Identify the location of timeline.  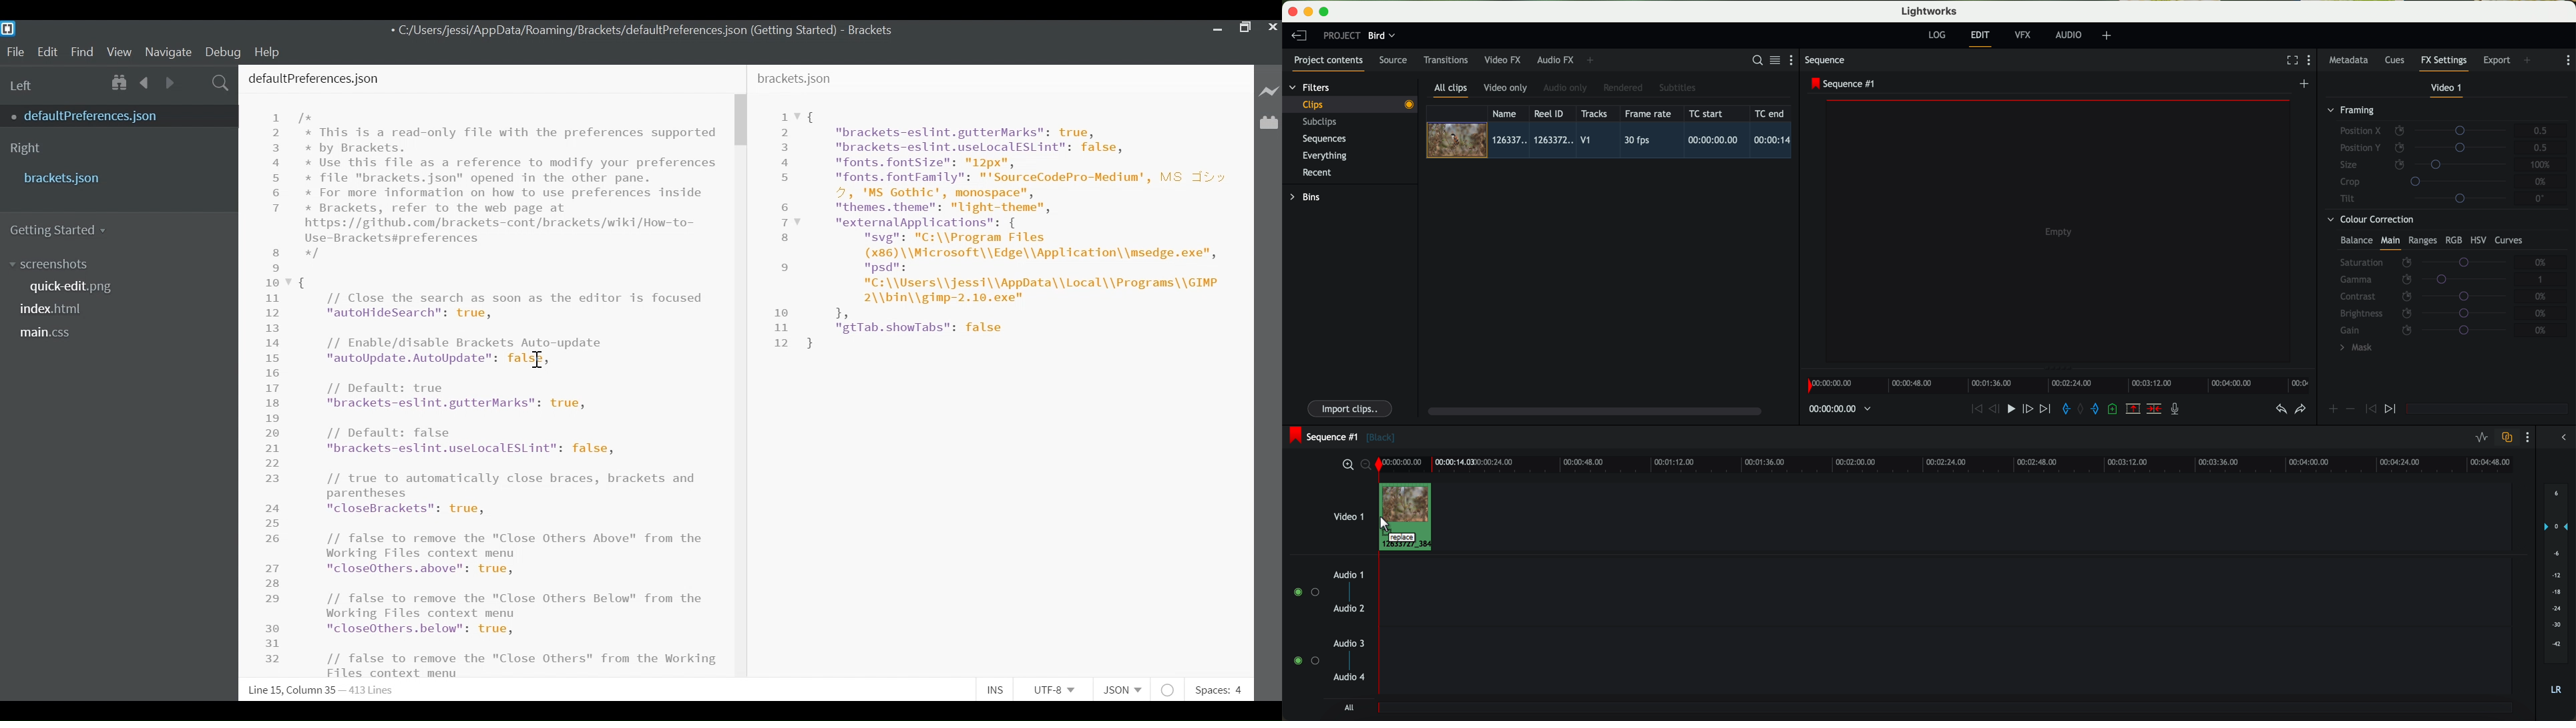
(1835, 410).